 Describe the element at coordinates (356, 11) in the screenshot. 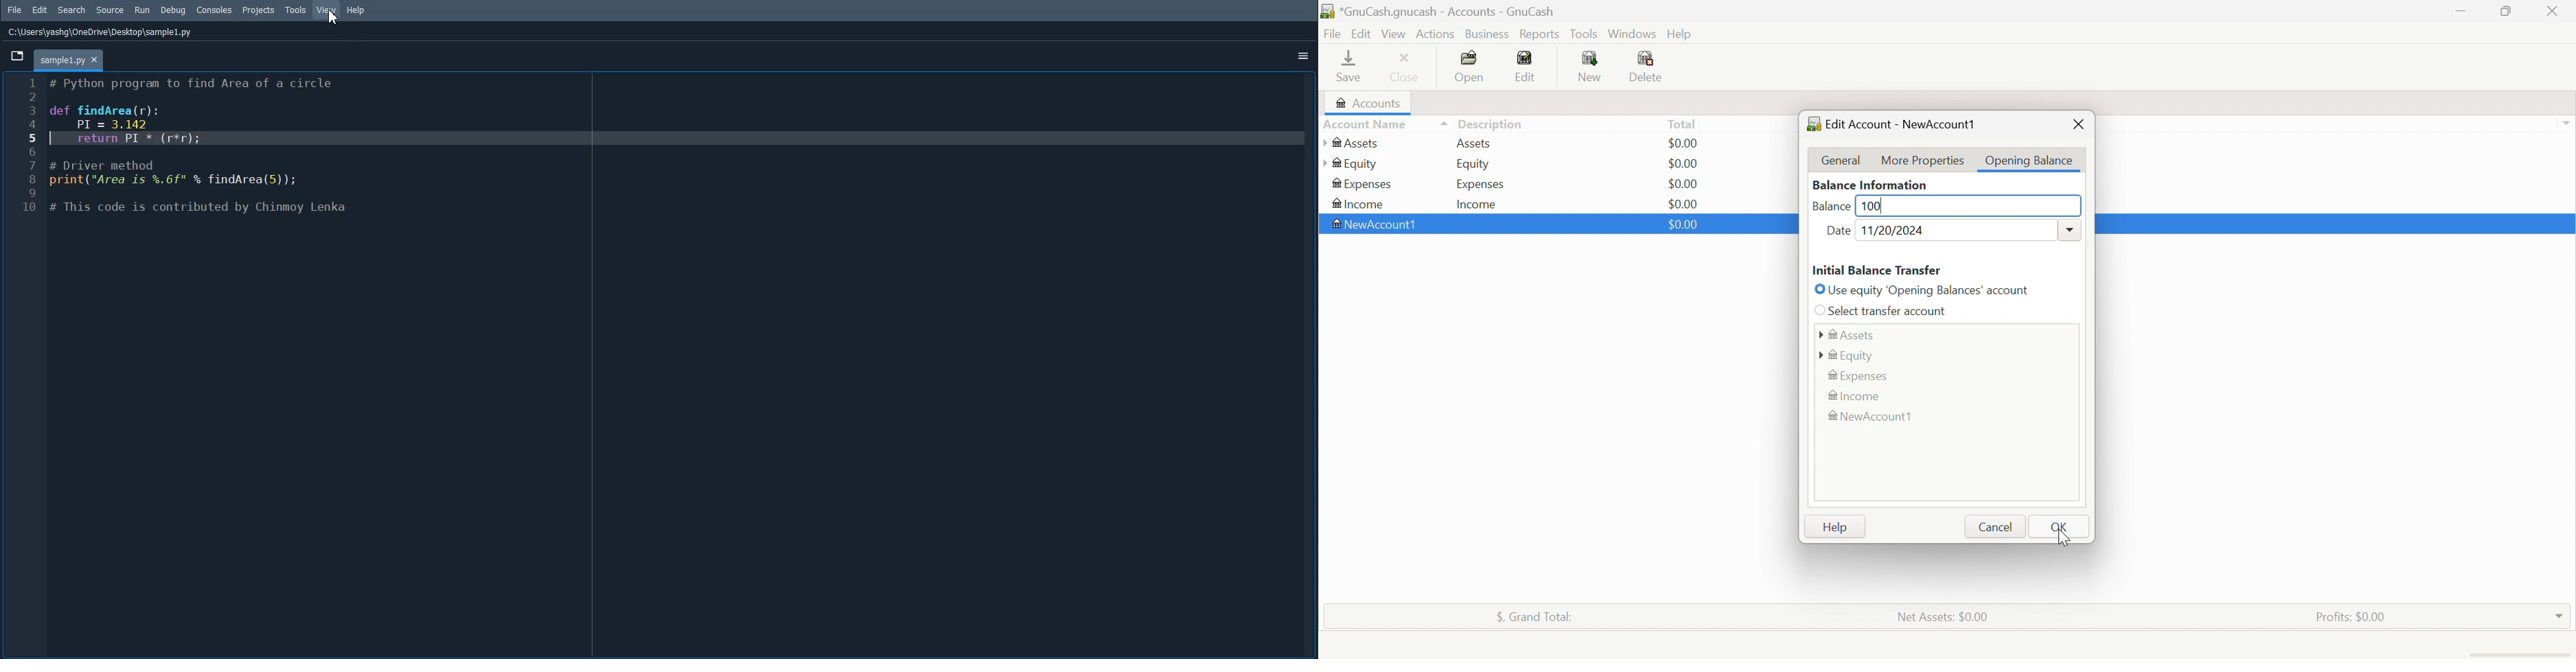

I see `Help` at that location.